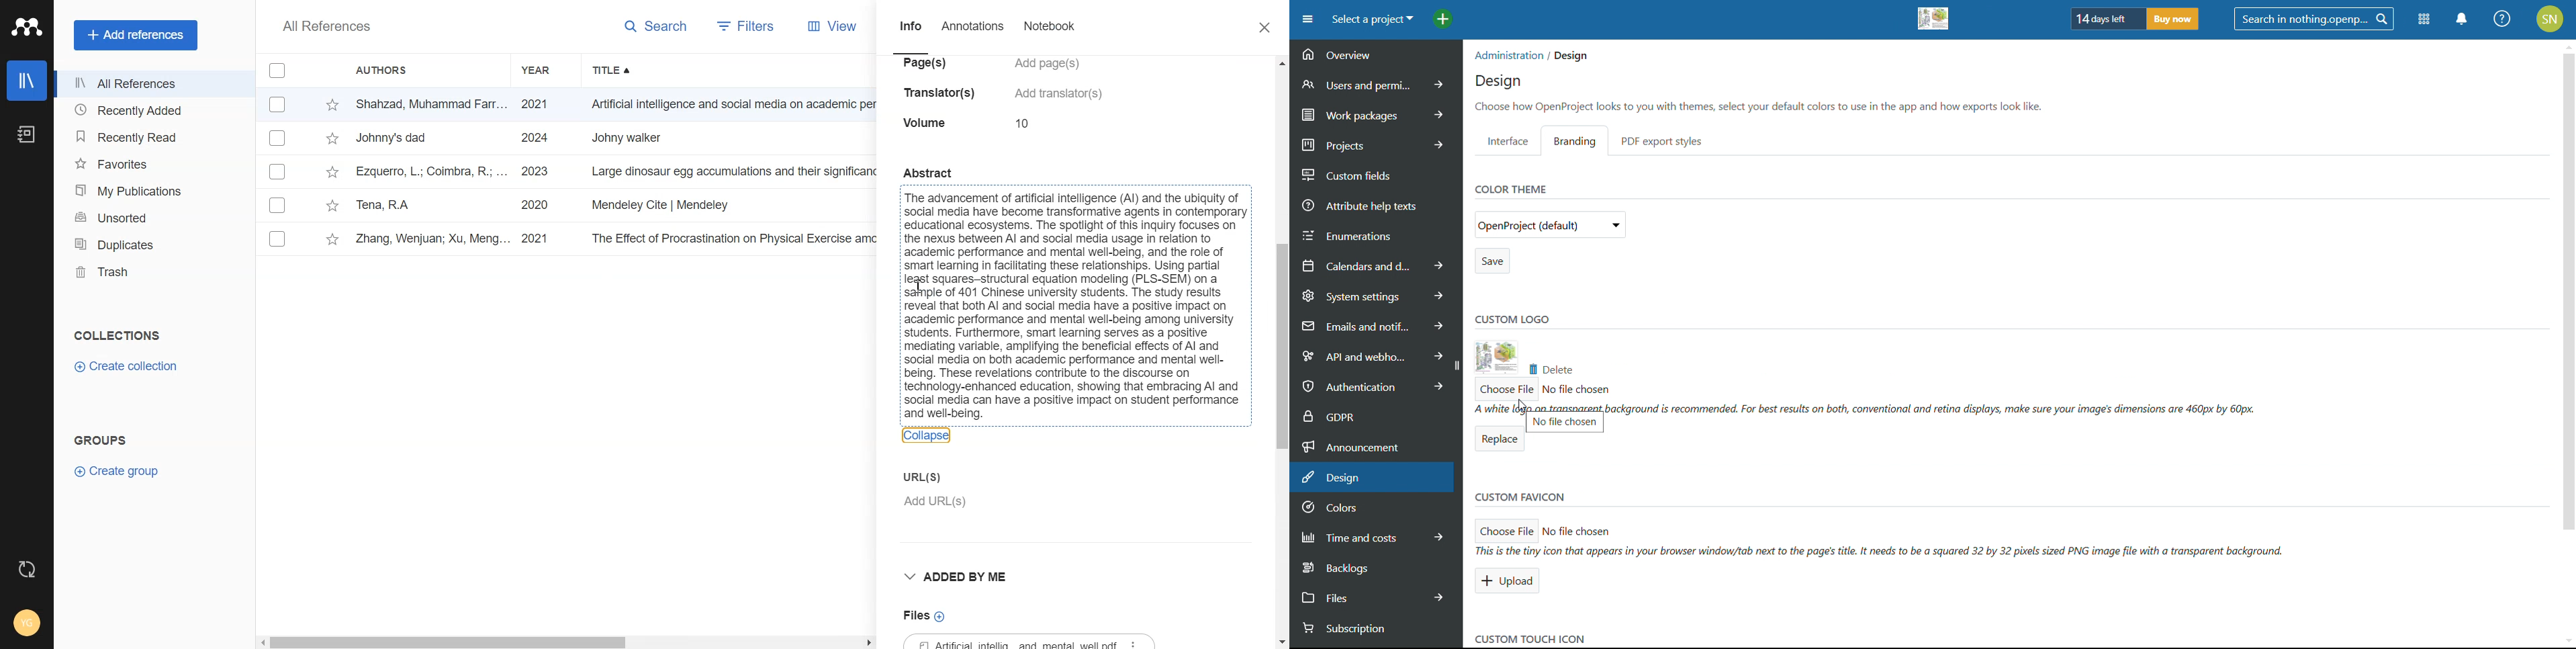  What do you see at coordinates (1377, 84) in the screenshot?
I see `users and permissions` at bounding box center [1377, 84].